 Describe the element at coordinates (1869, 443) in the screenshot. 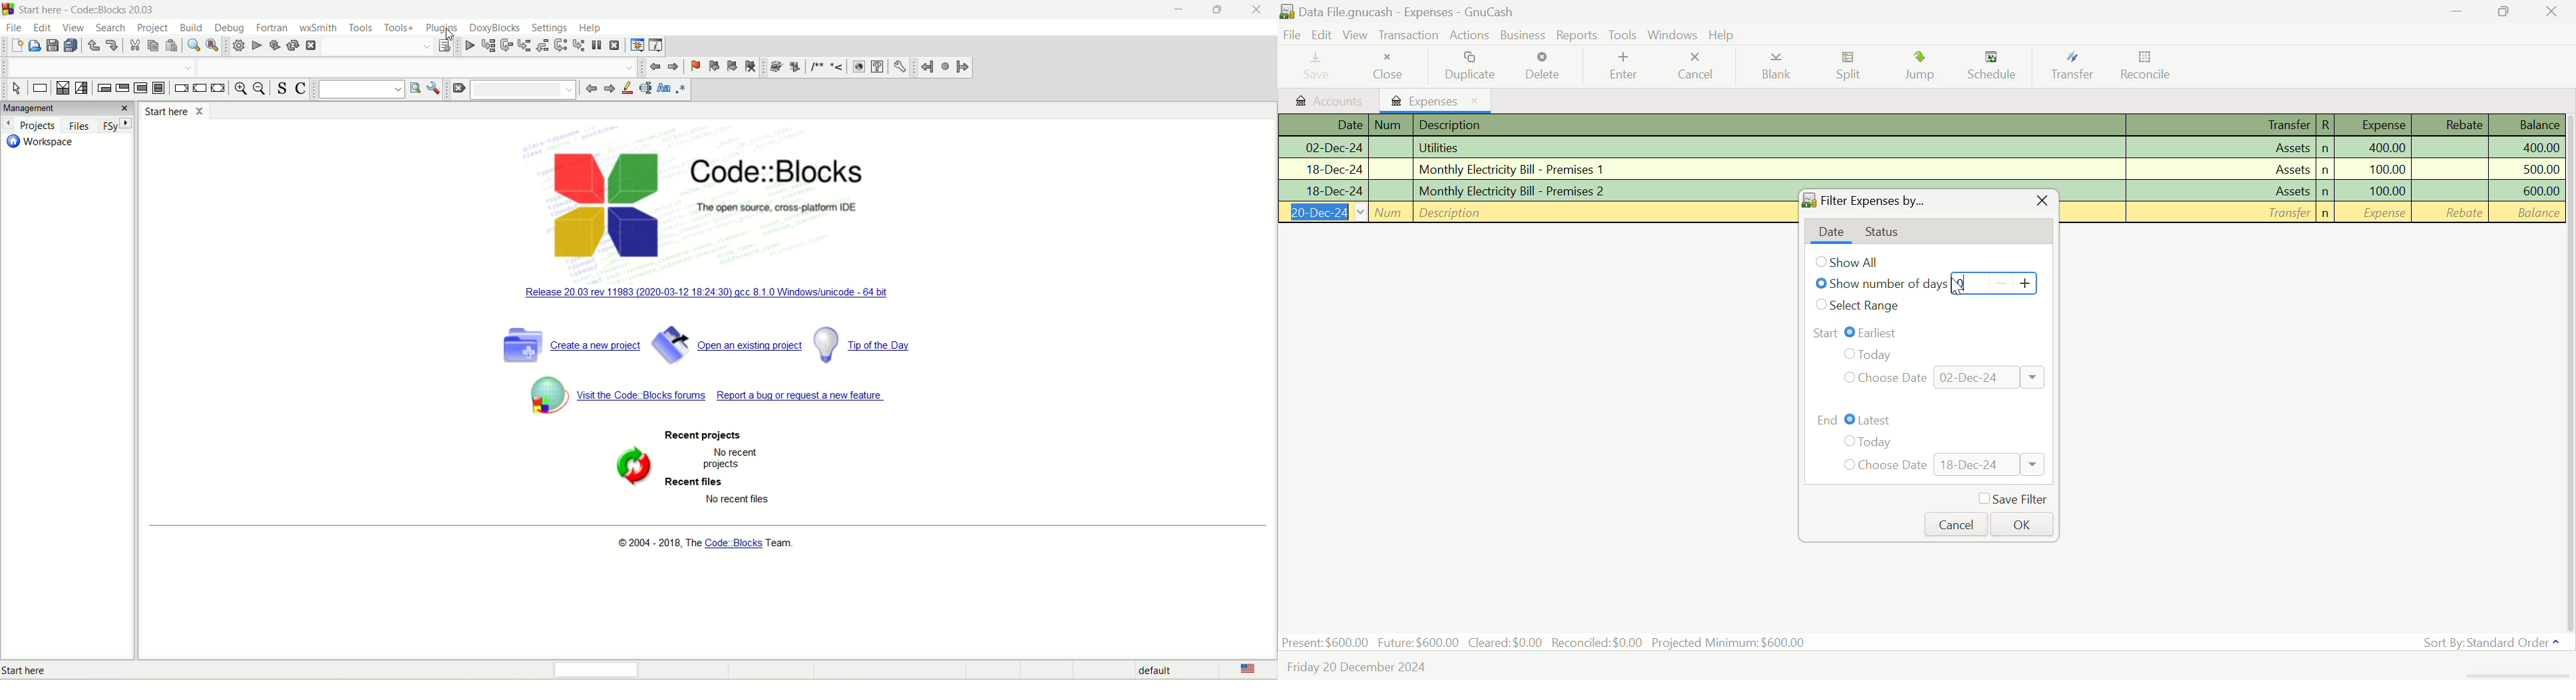

I see `Today` at that location.